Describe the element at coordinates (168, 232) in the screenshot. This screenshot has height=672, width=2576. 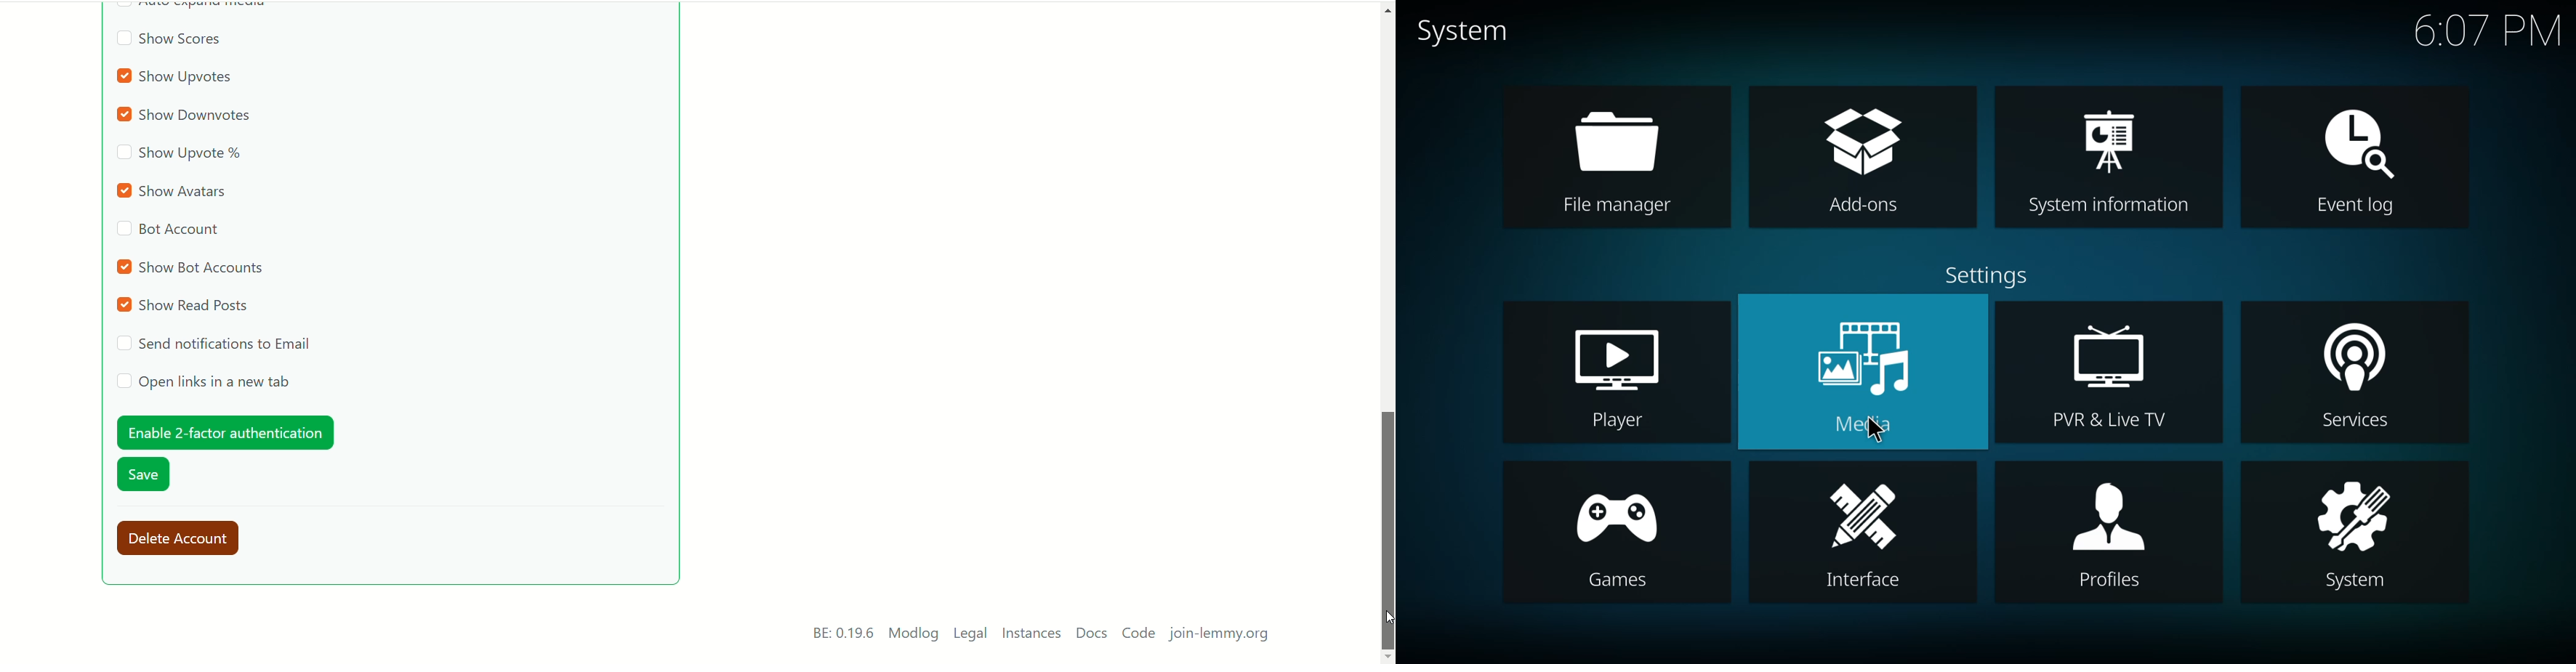
I see `bot account` at that location.